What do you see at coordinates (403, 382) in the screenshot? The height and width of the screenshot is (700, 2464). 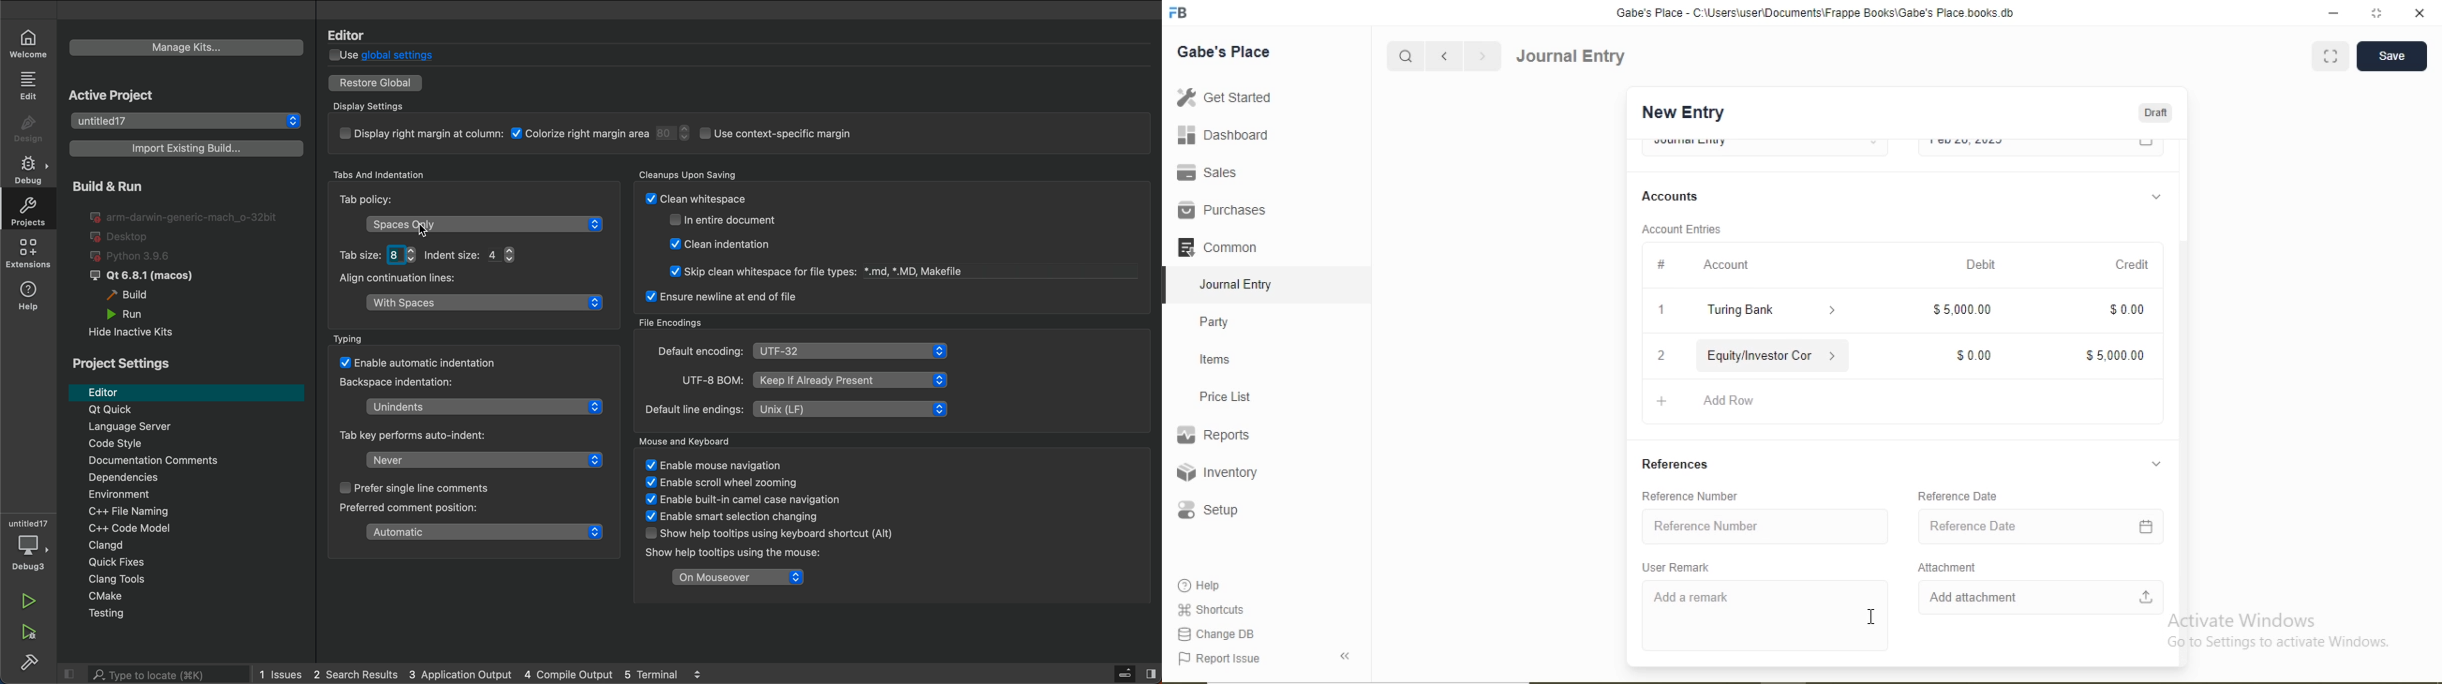 I see `backspace indentation` at bounding box center [403, 382].